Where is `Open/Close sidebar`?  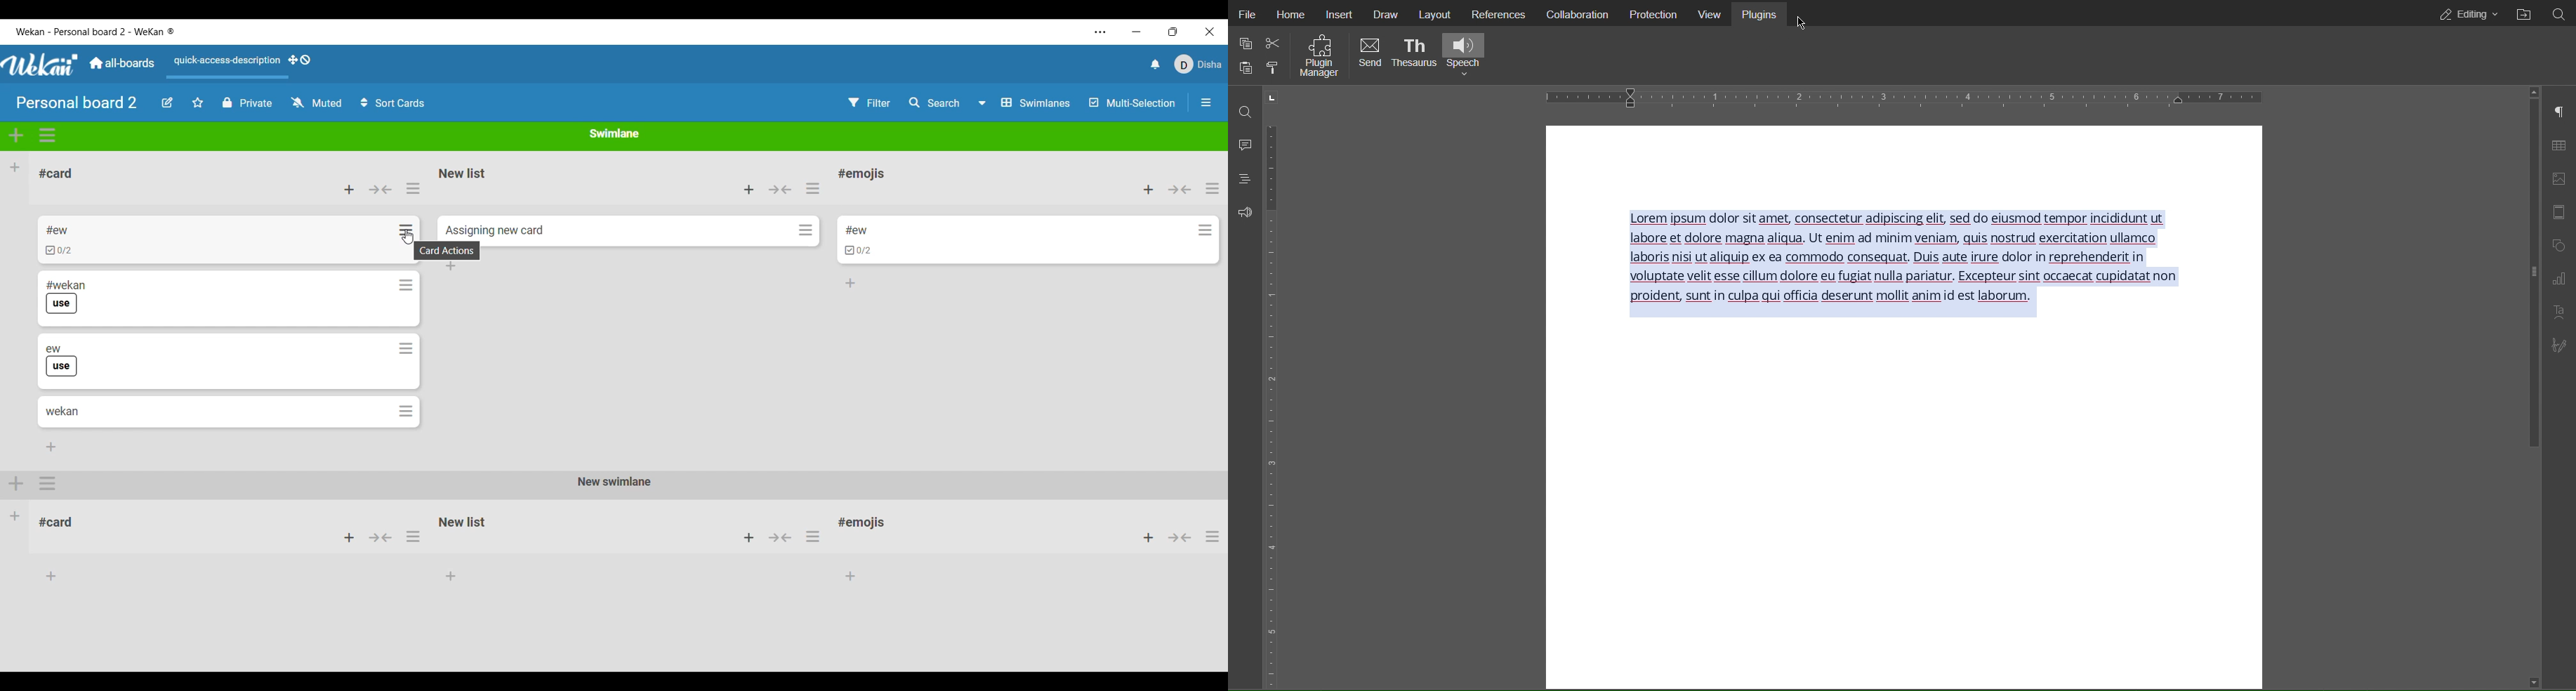 Open/Close sidebar is located at coordinates (1206, 102).